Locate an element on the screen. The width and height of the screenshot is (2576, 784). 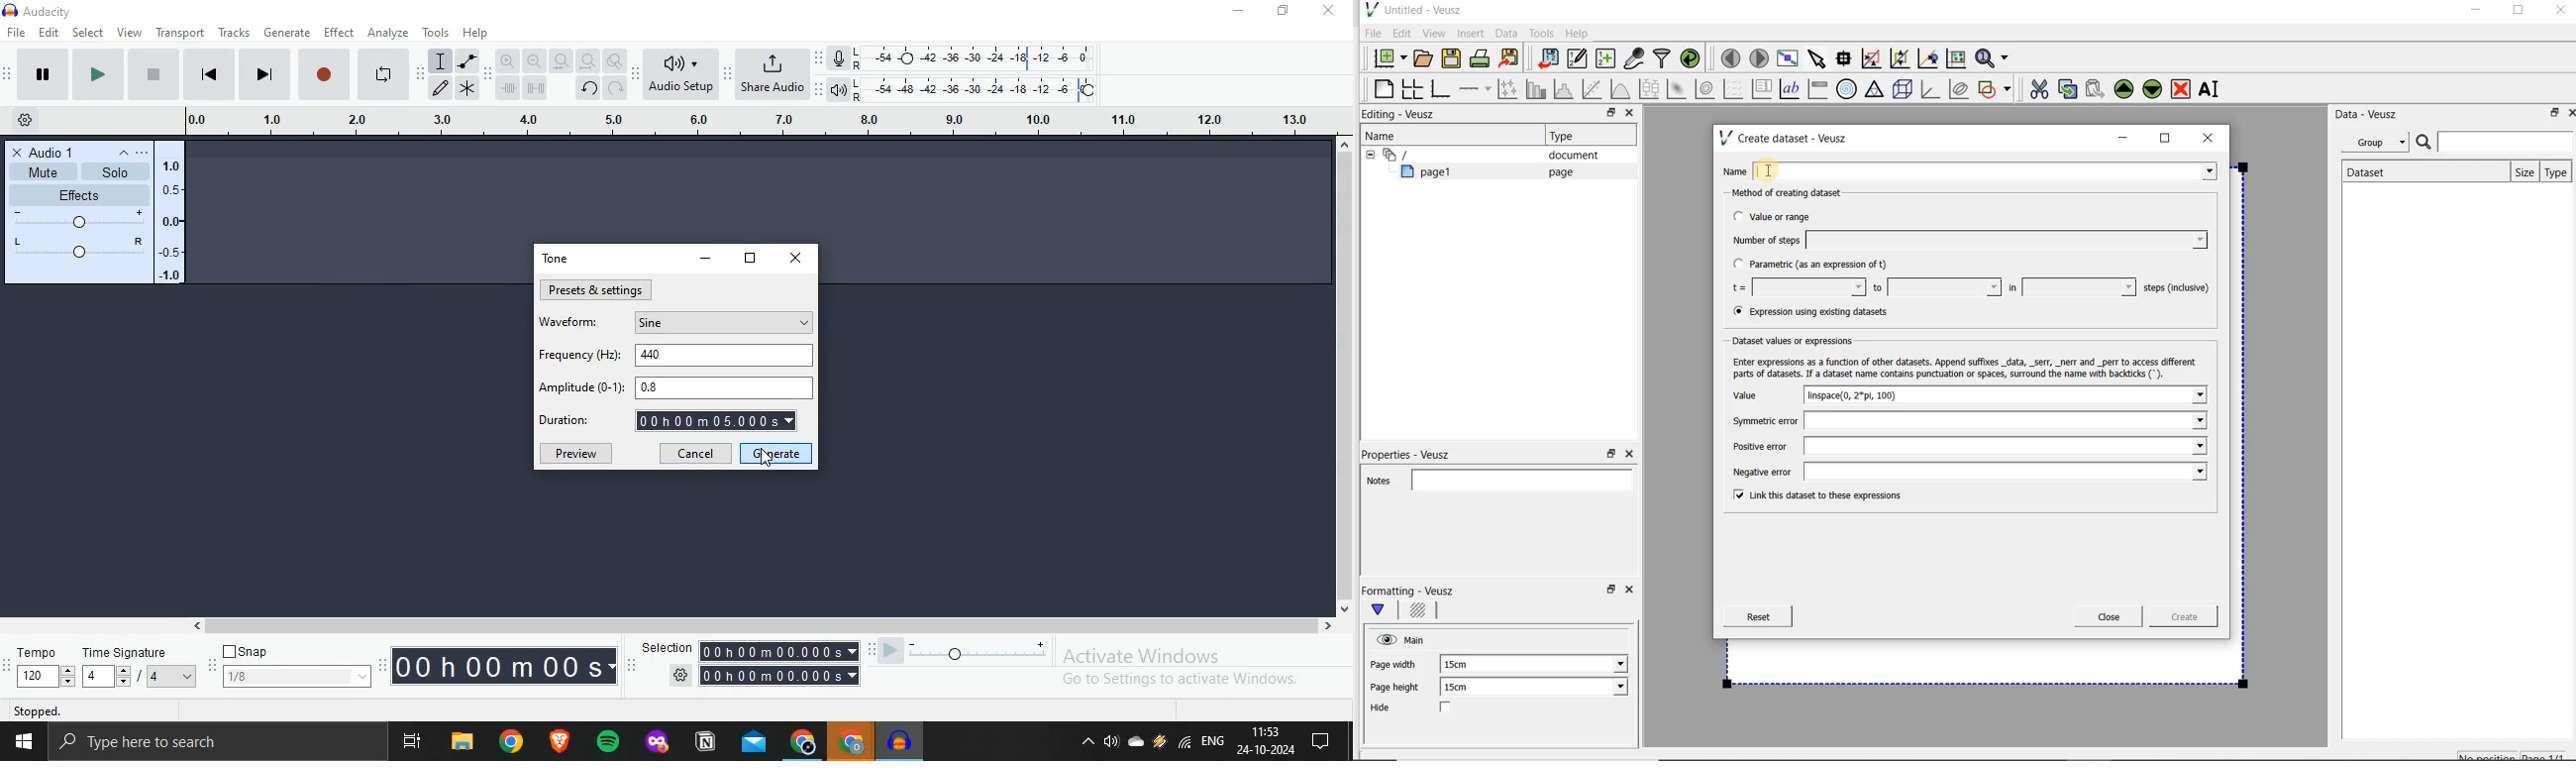
00h 00m 05.00s is located at coordinates (716, 421).